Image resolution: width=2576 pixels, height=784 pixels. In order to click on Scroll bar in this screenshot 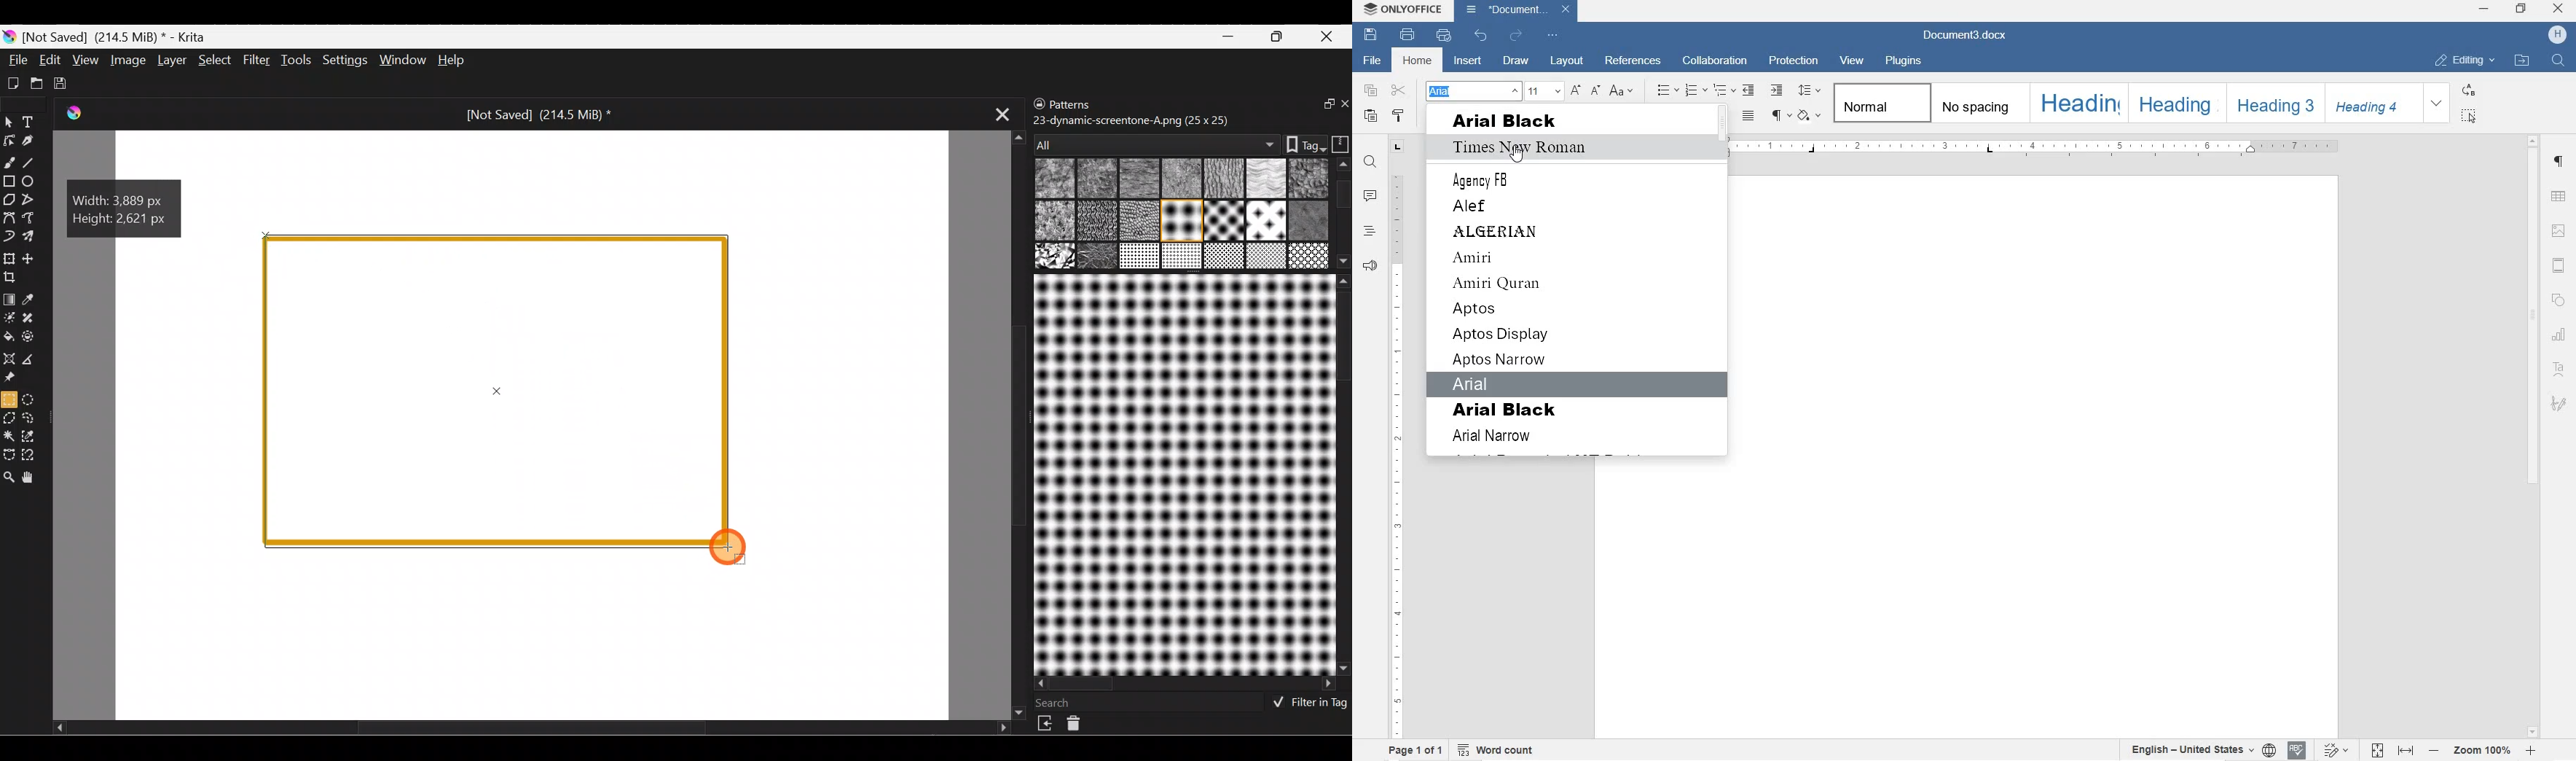, I will do `click(1344, 214)`.